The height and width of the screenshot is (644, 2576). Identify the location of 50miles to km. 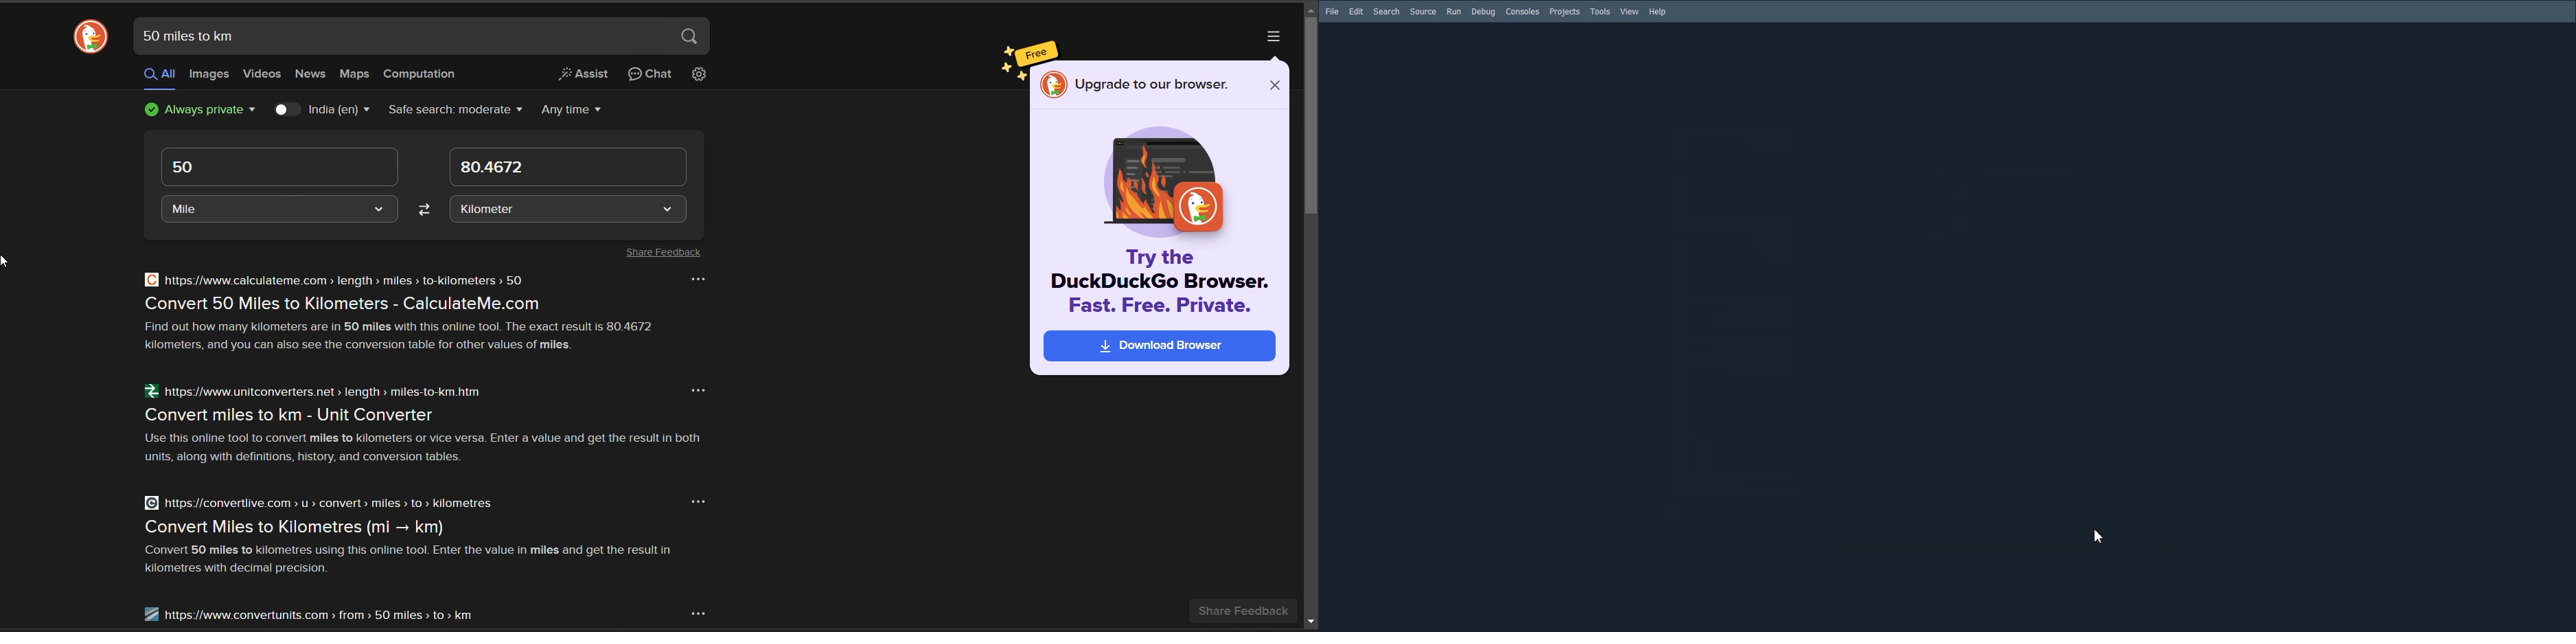
(188, 35).